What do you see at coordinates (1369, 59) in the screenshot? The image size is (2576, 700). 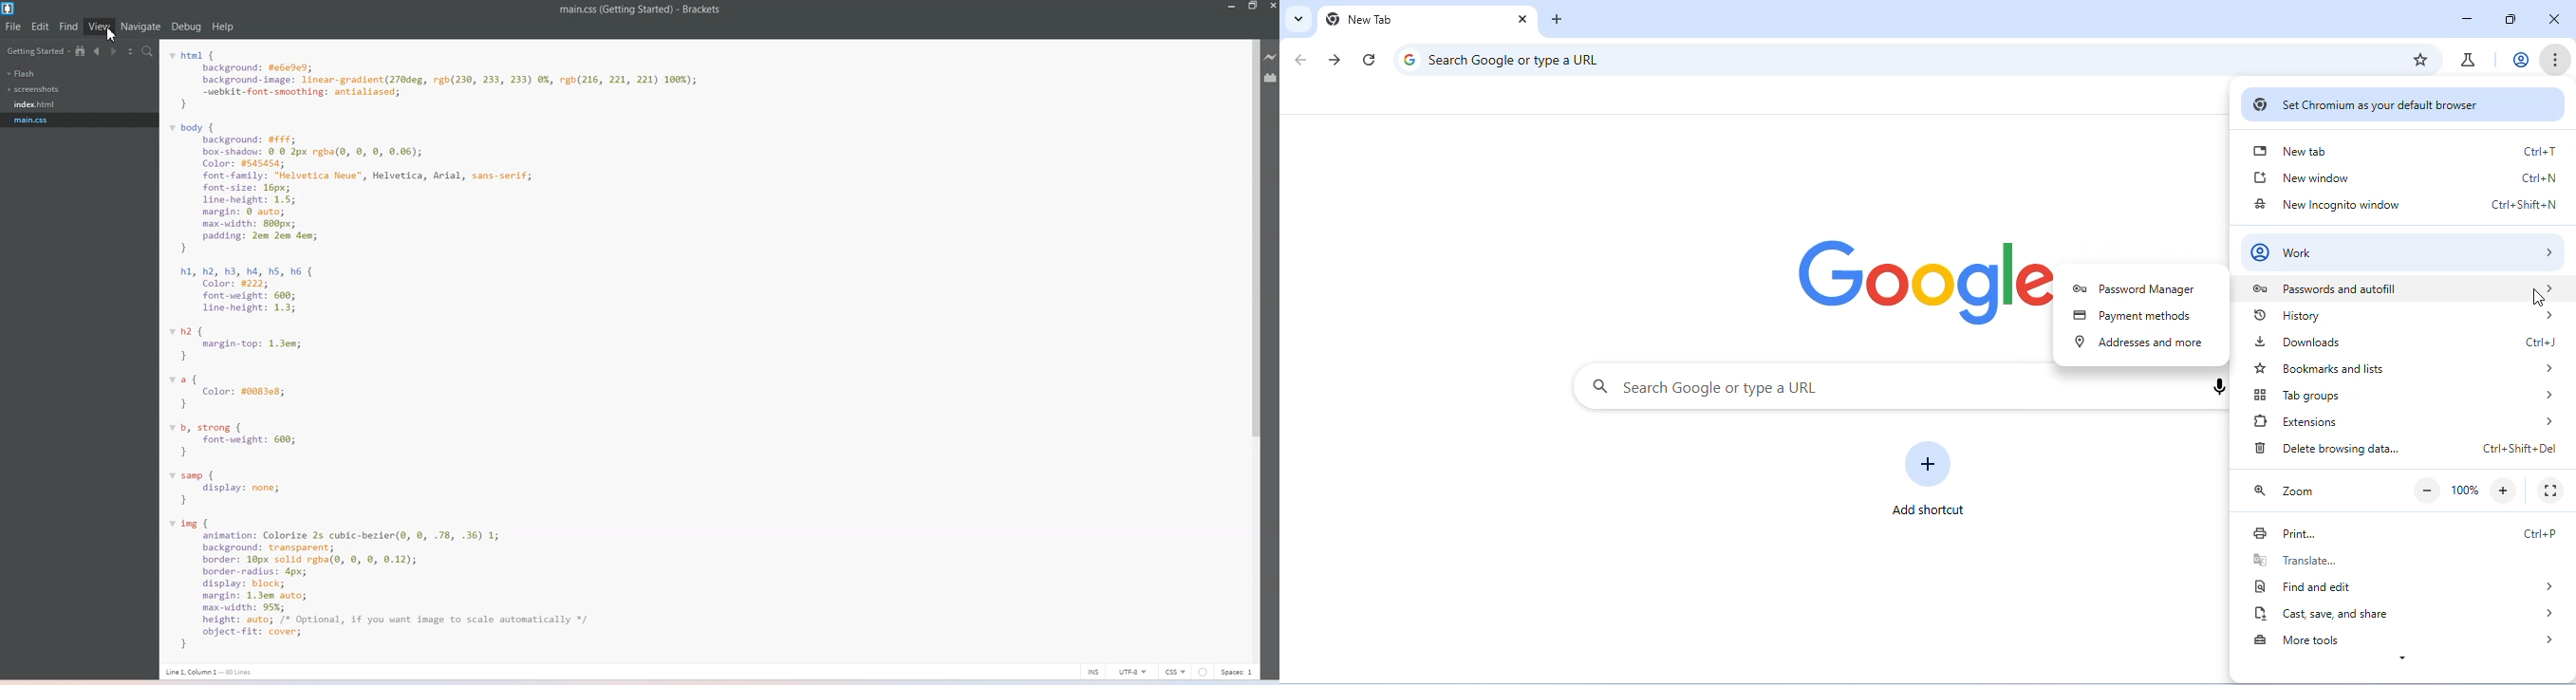 I see `refresh` at bounding box center [1369, 59].